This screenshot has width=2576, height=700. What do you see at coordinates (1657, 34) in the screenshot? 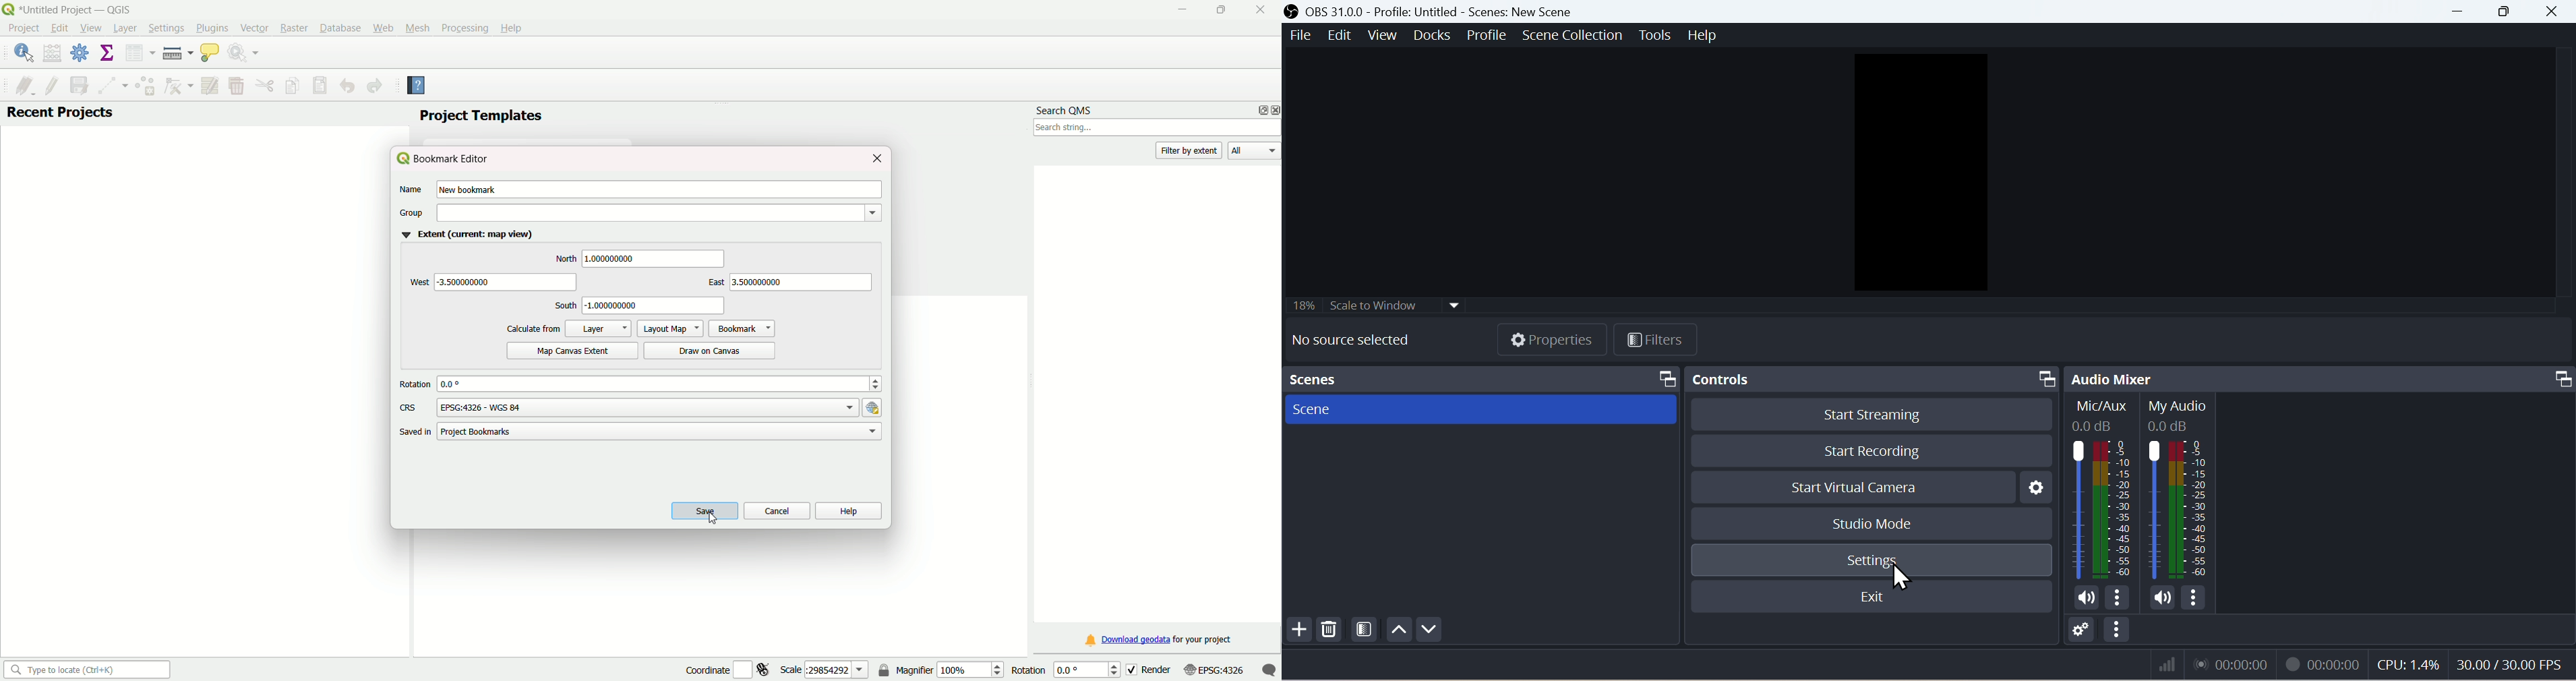
I see `Tools` at bounding box center [1657, 34].